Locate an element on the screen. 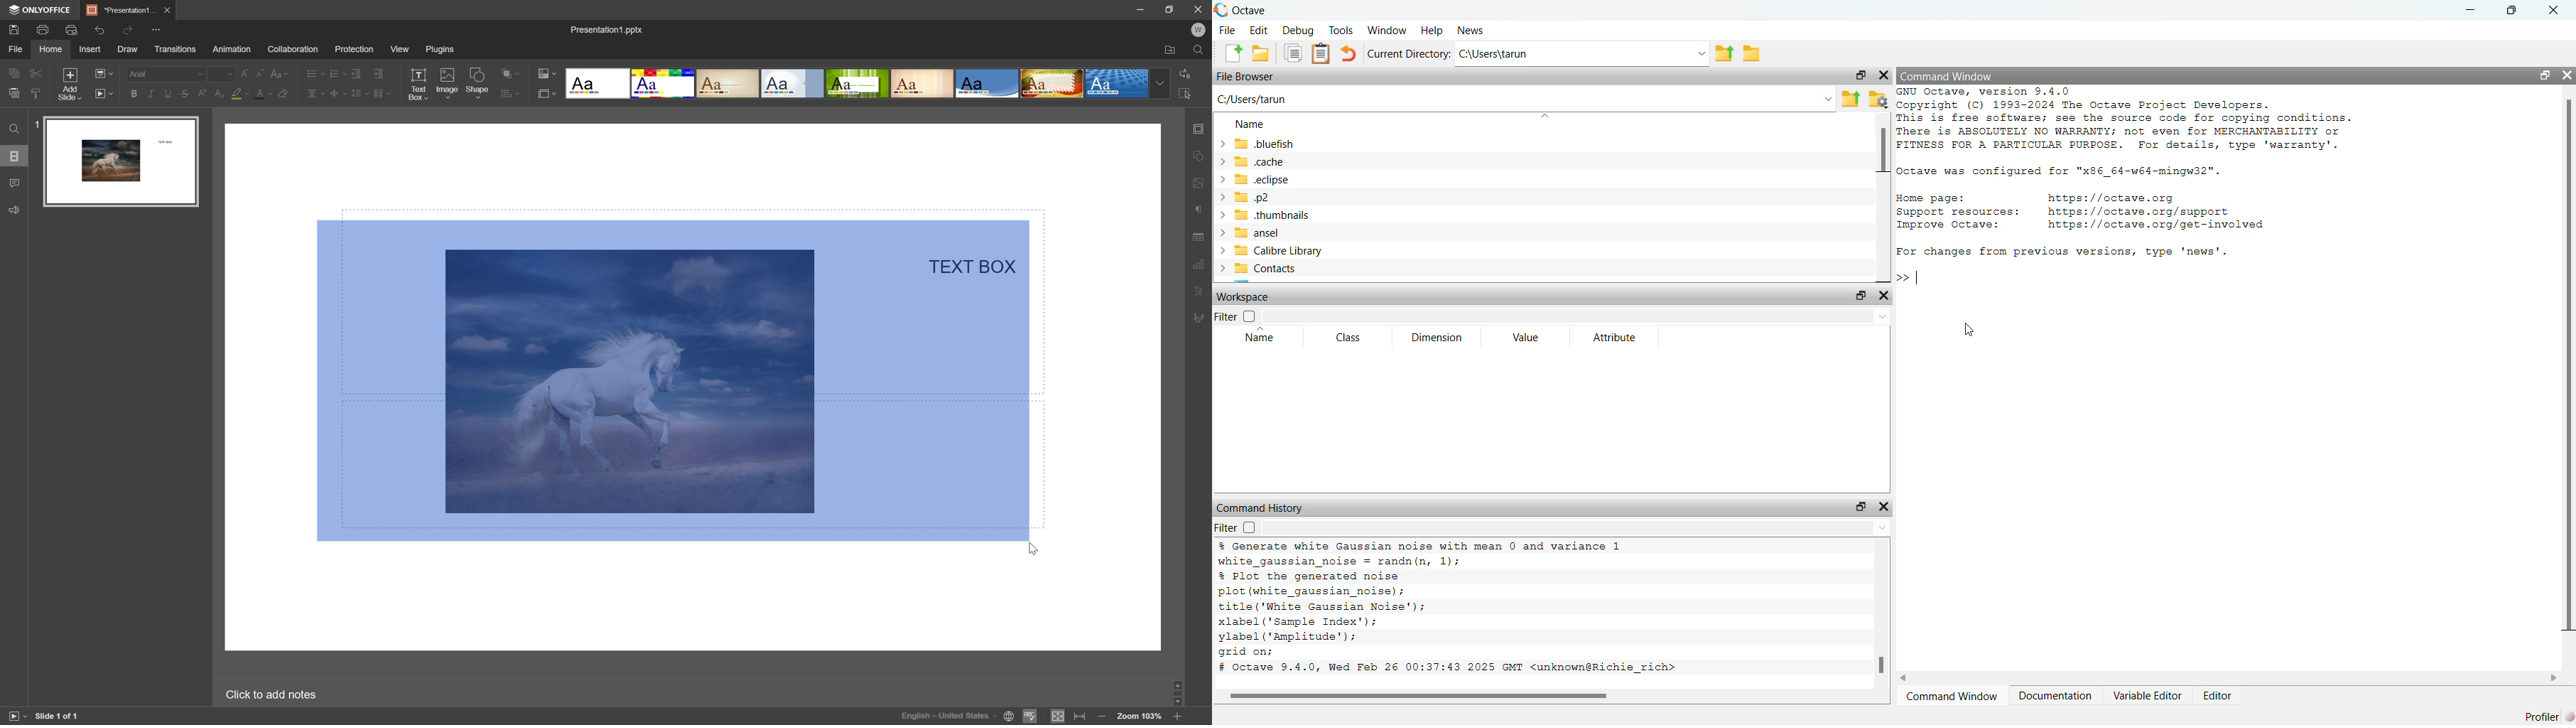  slide 1 of 1 is located at coordinates (58, 717).